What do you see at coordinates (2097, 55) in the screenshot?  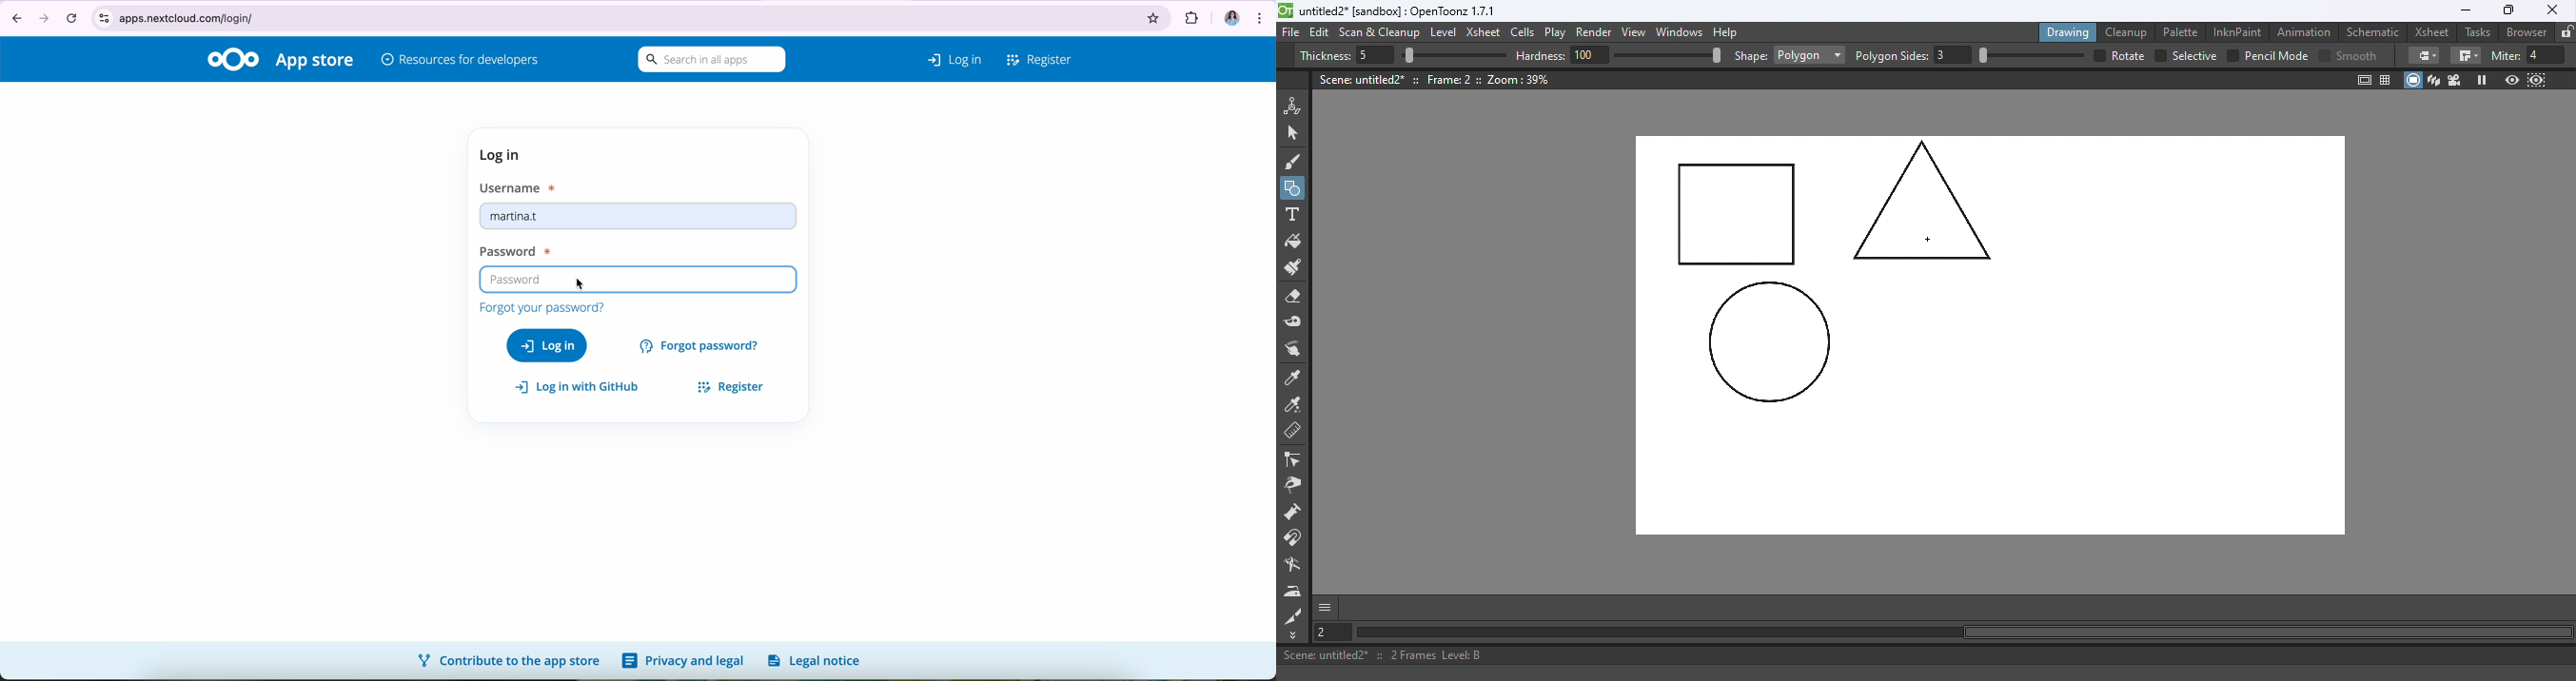 I see `checkbox` at bounding box center [2097, 55].